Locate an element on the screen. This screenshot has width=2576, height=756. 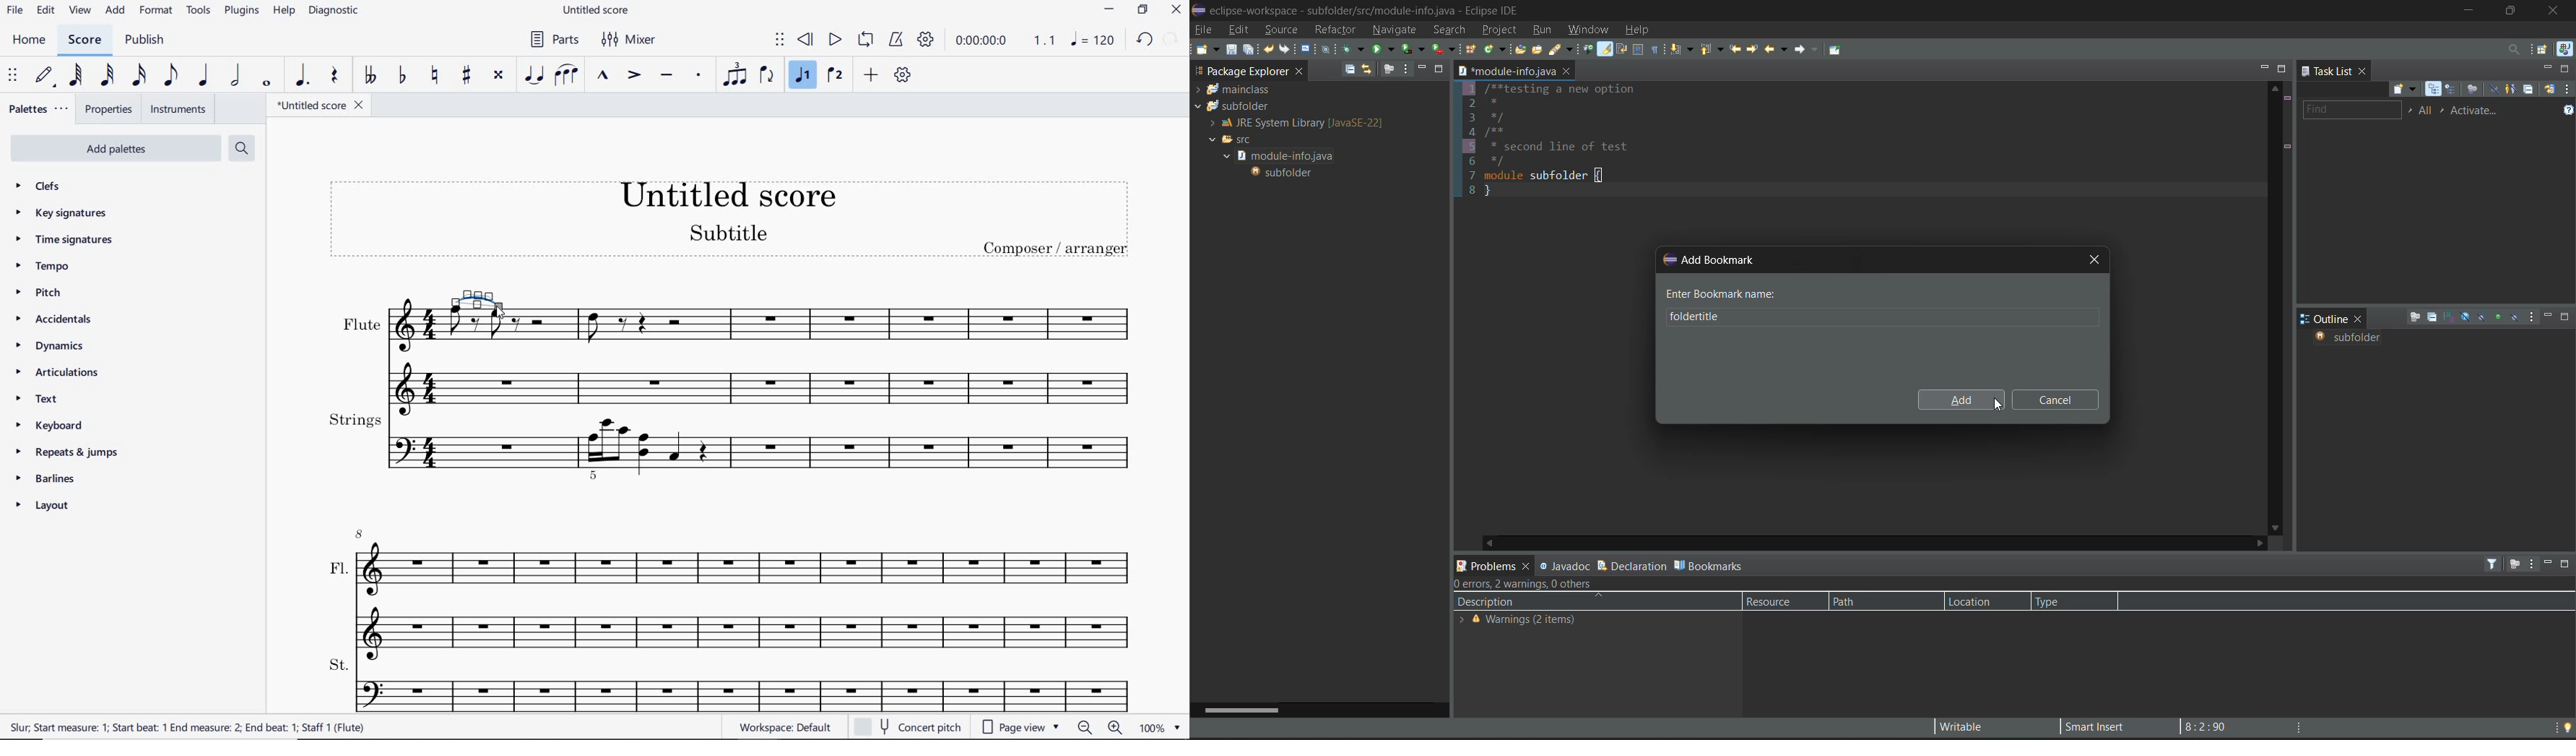
maximize is located at coordinates (2567, 566).